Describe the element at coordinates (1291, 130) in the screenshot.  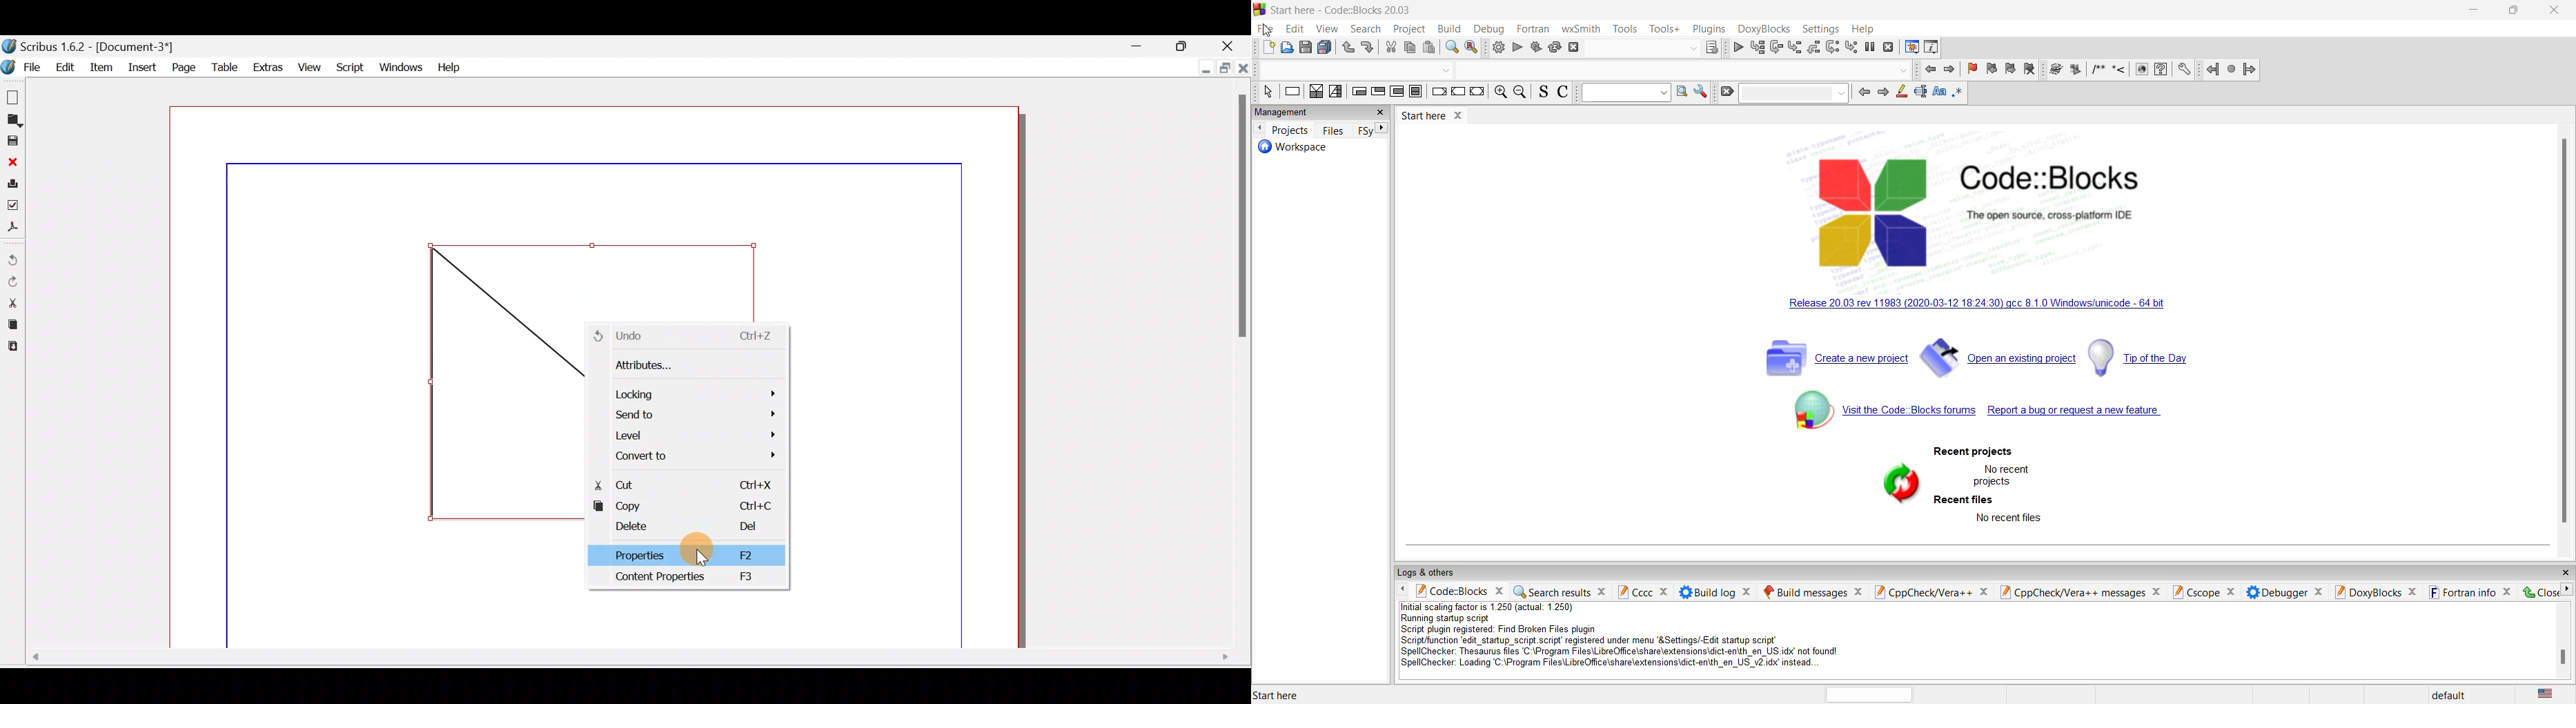
I see `projects` at that location.